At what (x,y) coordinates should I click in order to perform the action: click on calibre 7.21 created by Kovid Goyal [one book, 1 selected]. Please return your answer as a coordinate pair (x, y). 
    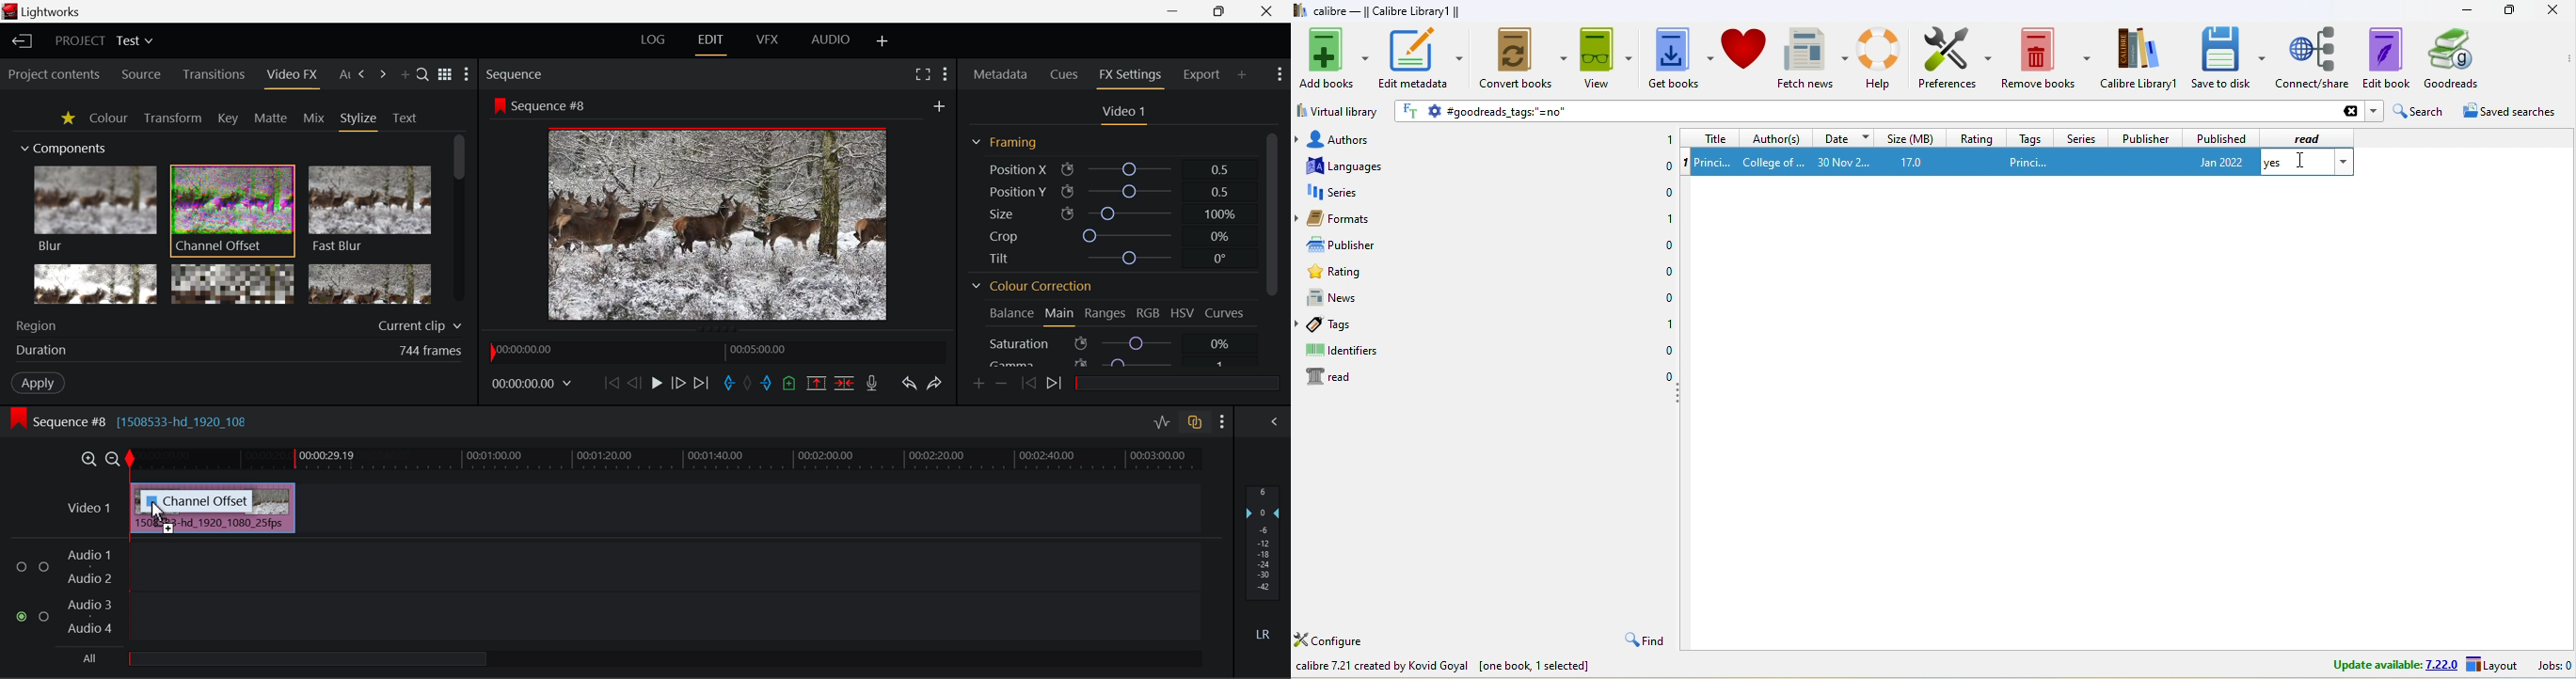
    Looking at the image, I should click on (1442, 667).